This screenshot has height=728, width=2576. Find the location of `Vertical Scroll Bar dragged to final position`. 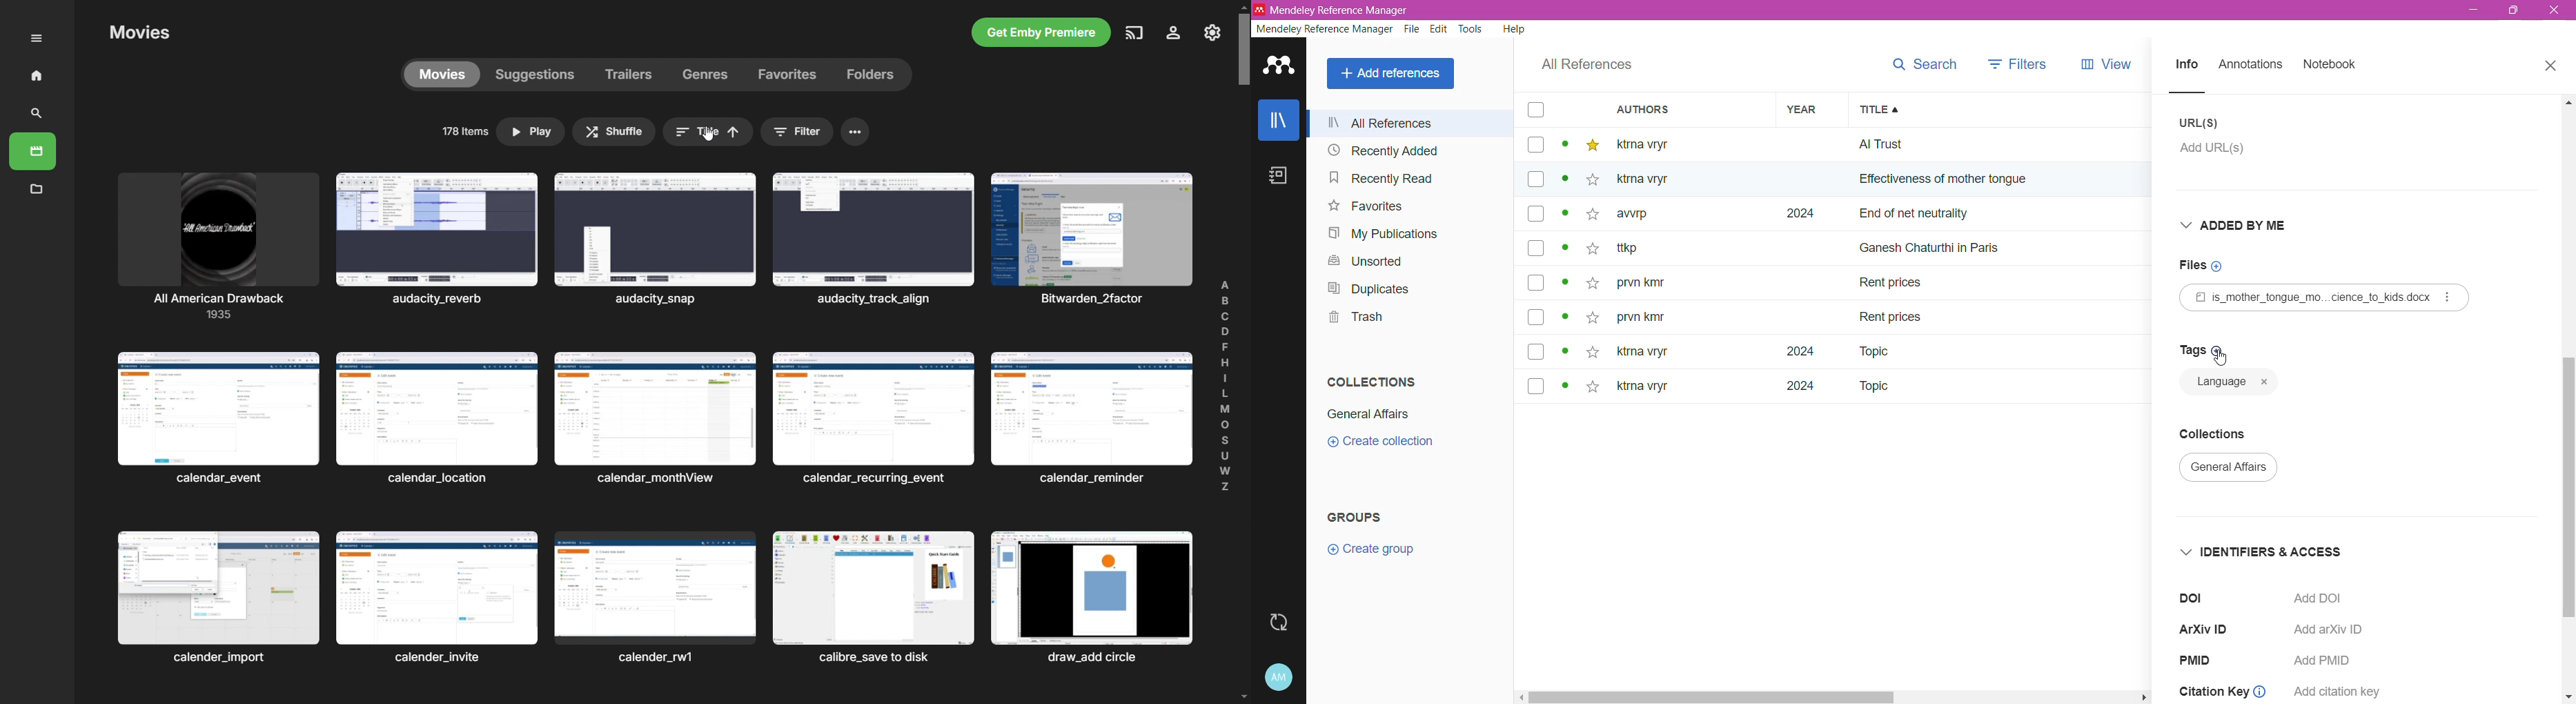

Vertical Scroll Bar dragged to final position is located at coordinates (2568, 399).